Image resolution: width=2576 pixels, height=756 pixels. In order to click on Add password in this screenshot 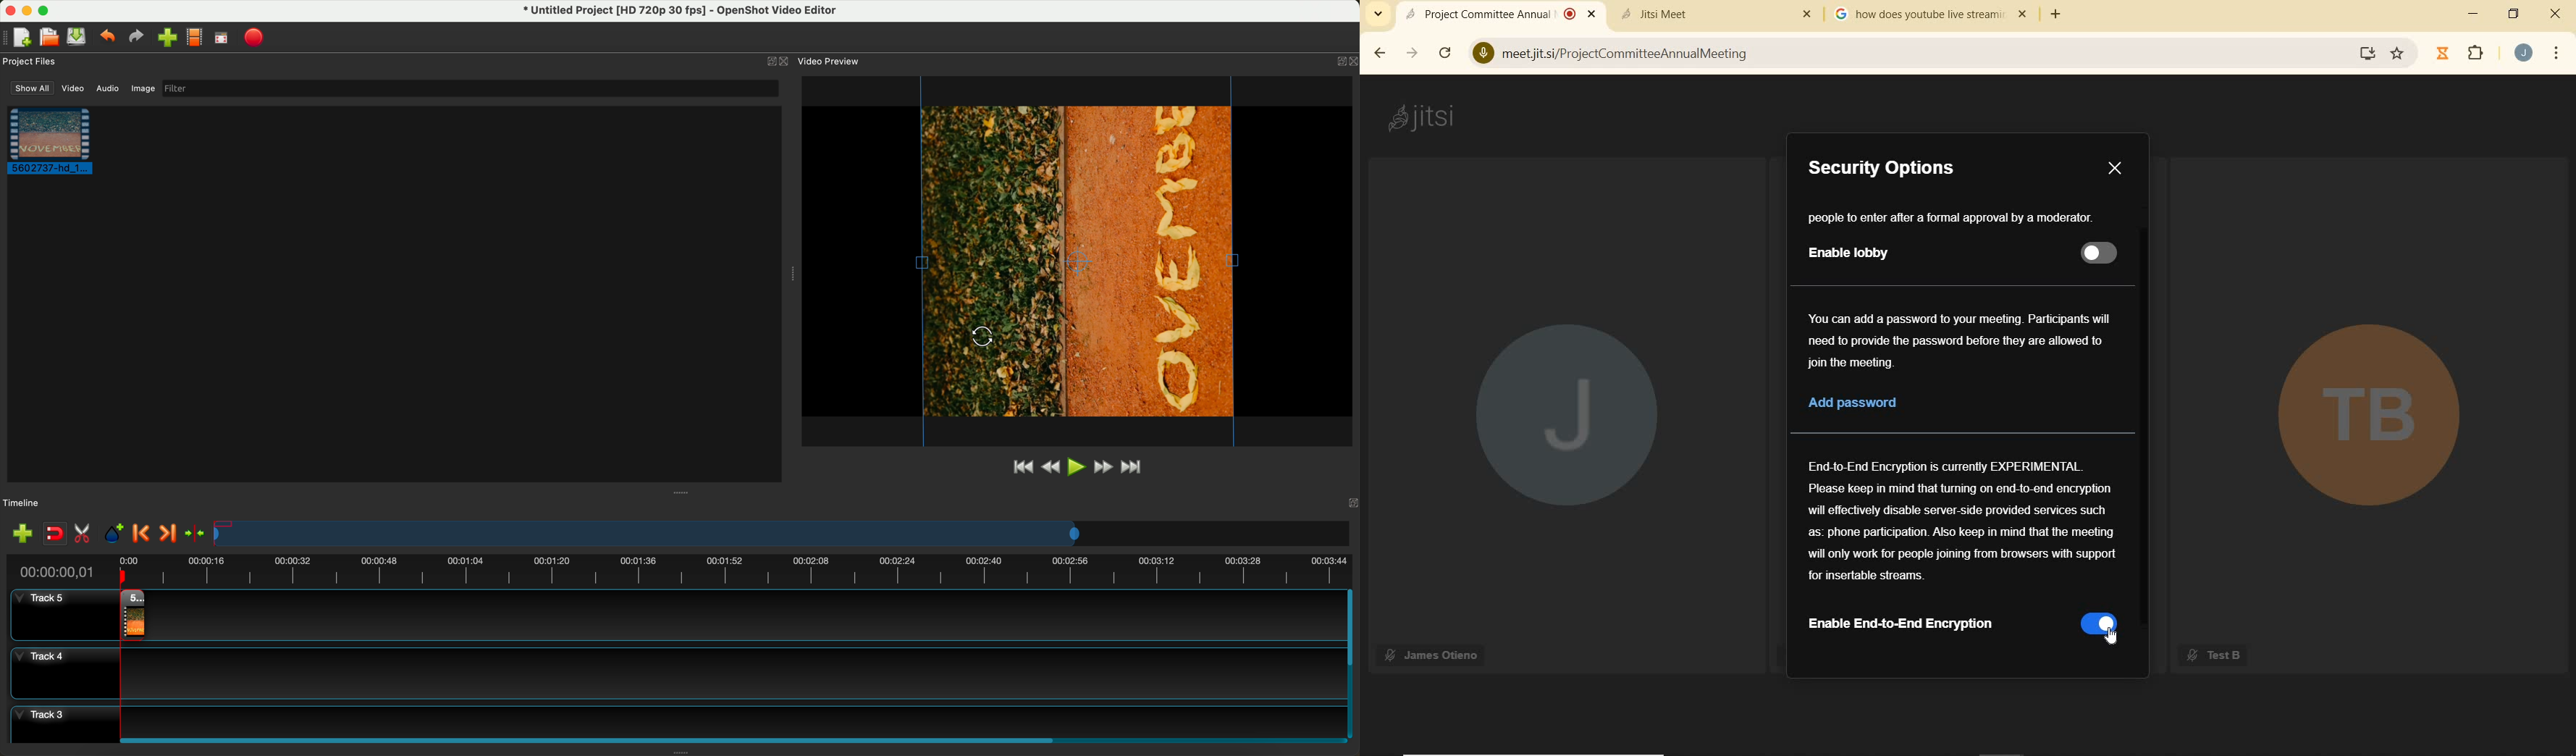, I will do `click(1866, 403)`.